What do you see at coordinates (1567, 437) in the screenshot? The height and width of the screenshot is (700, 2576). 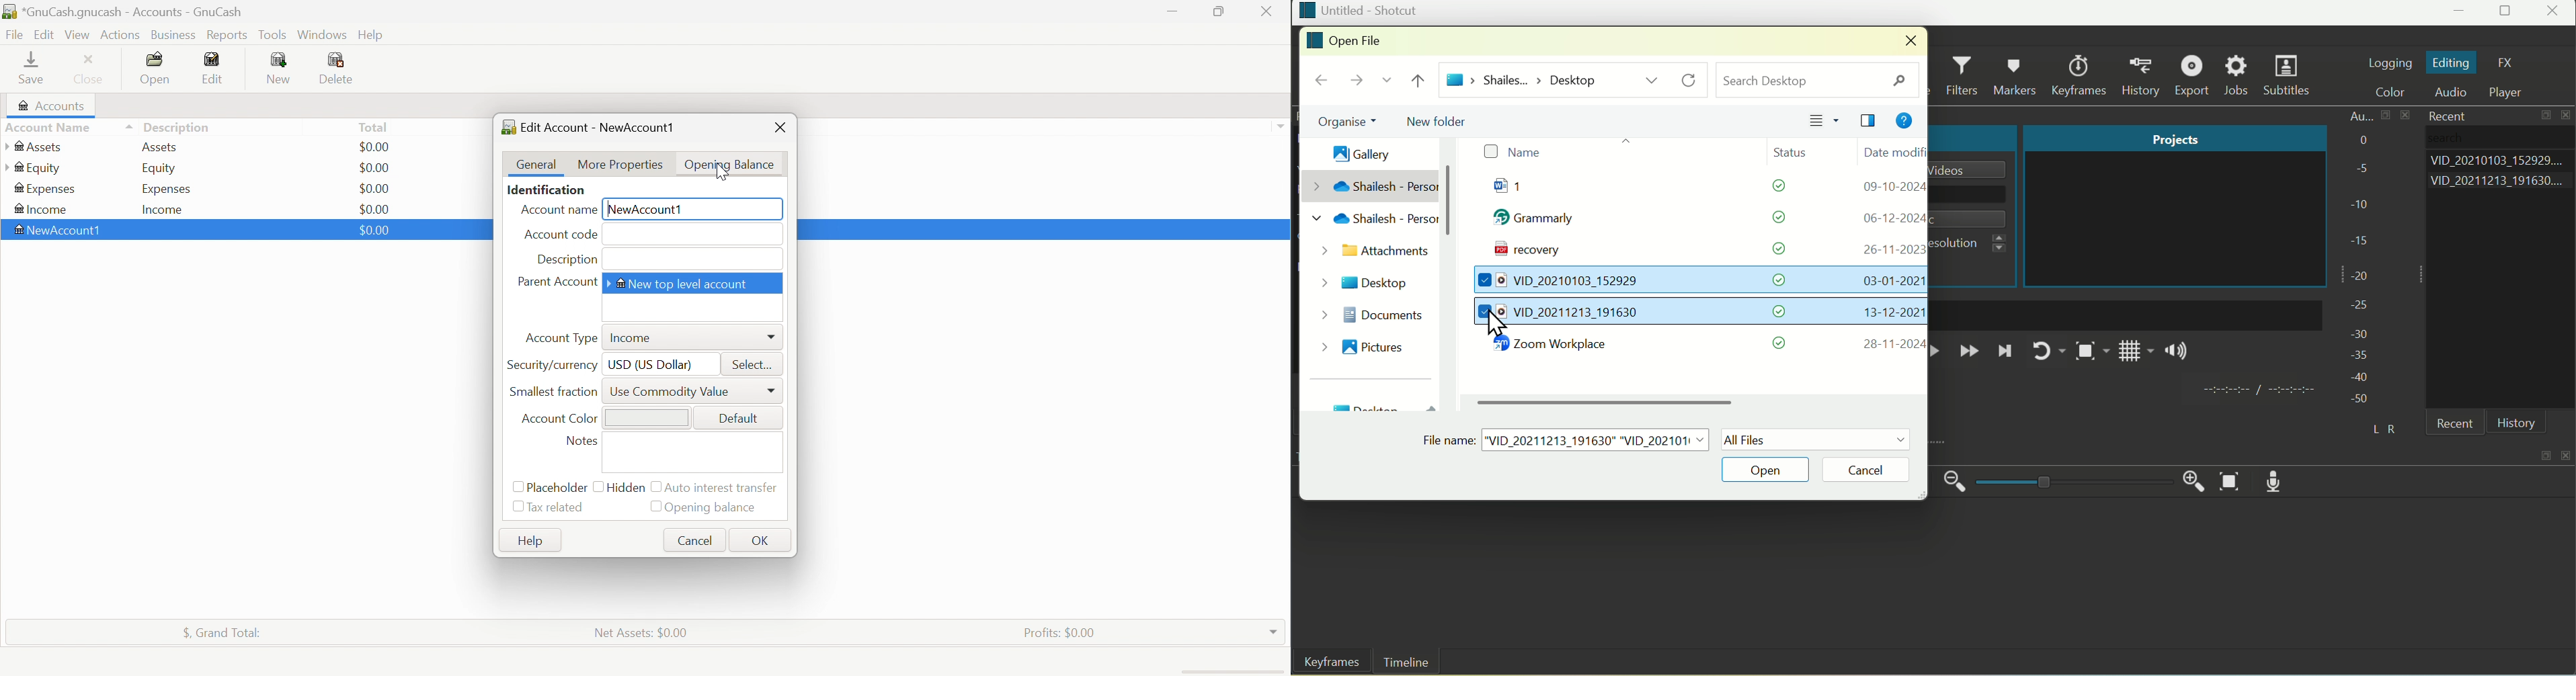 I see `File Name  ` at bounding box center [1567, 437].